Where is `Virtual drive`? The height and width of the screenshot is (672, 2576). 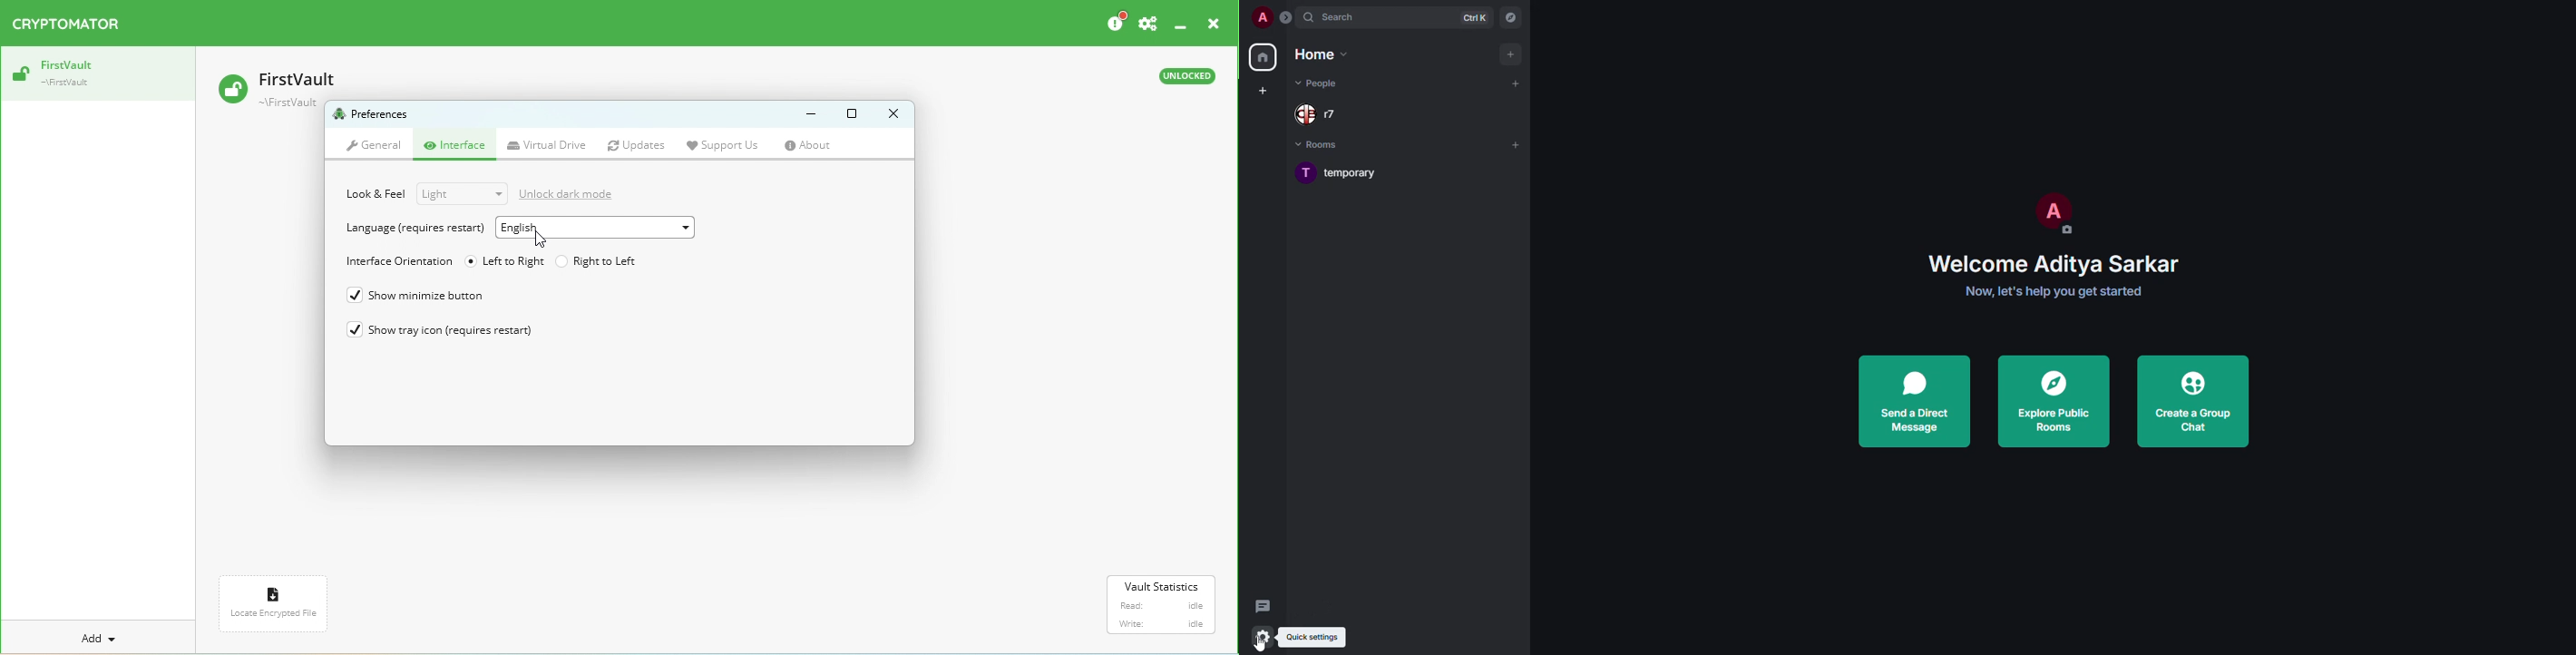 Virtual drive is located at coordinates (549, 146).